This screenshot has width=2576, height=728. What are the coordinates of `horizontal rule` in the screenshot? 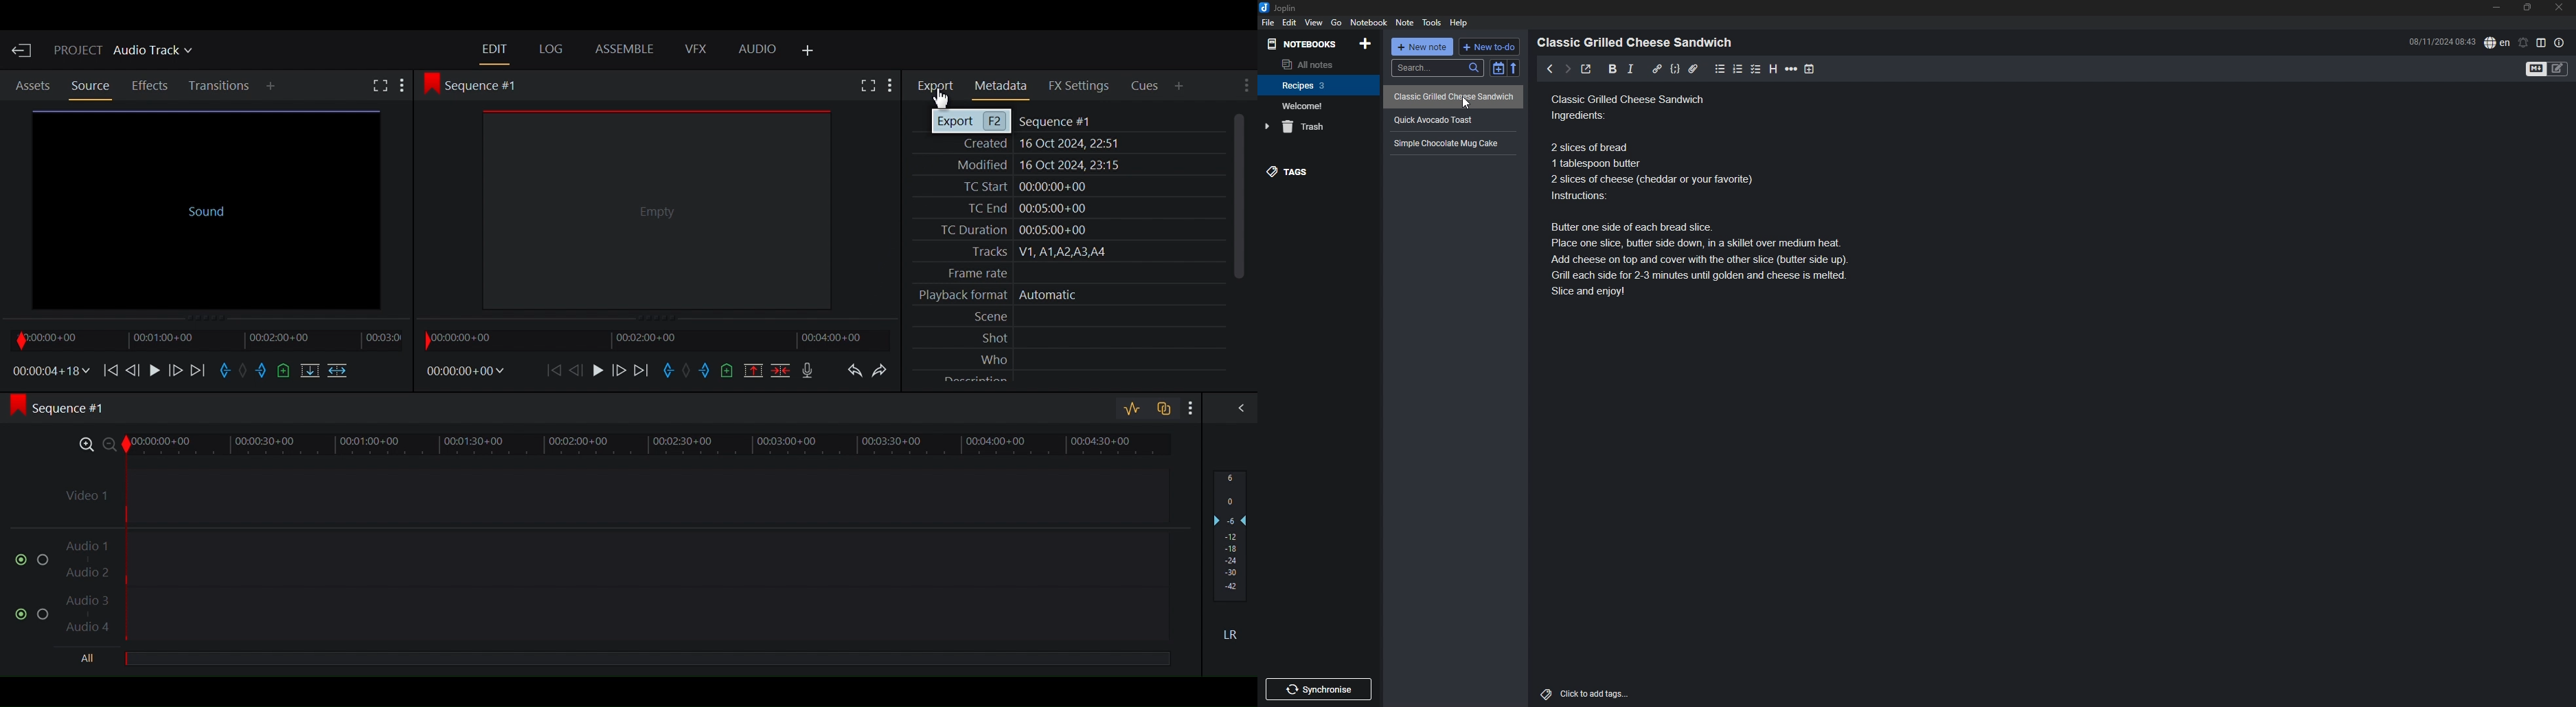 It's located at (1792, 69).